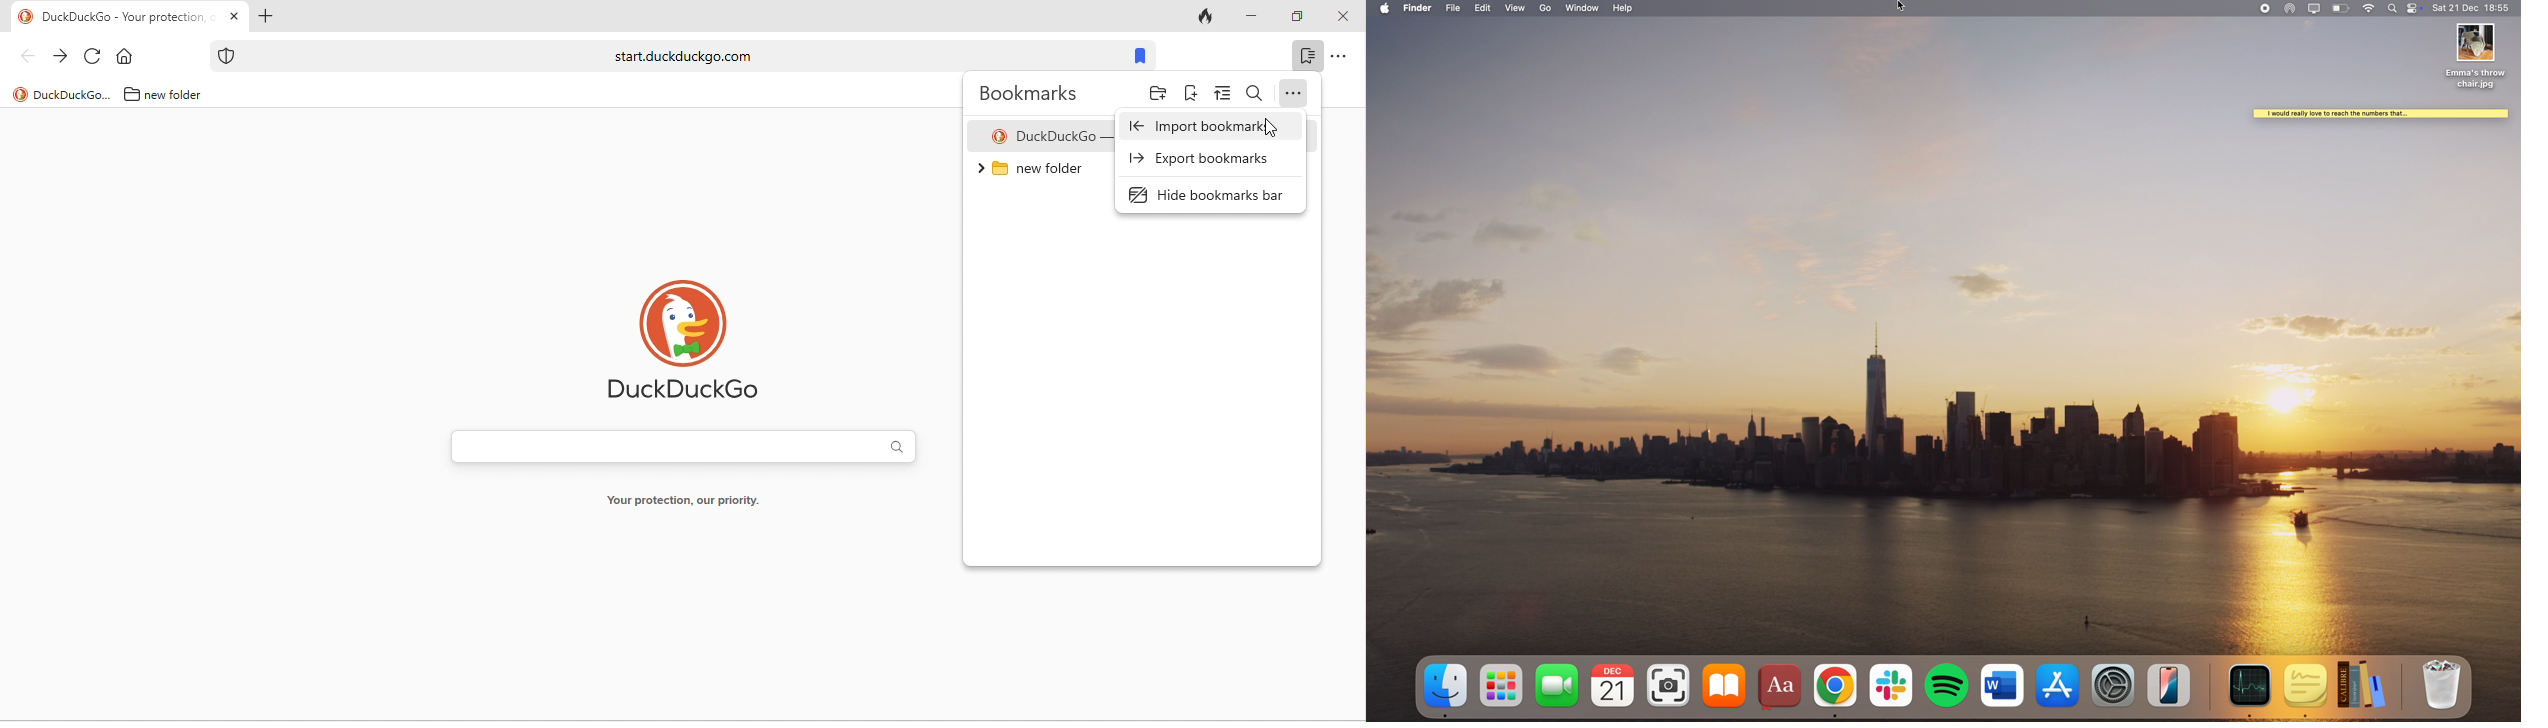 The image size is (2548, 728). What do you see at coordinates (129, 57) in the screenshot?
I see `home` at bounding box center [129, 57].